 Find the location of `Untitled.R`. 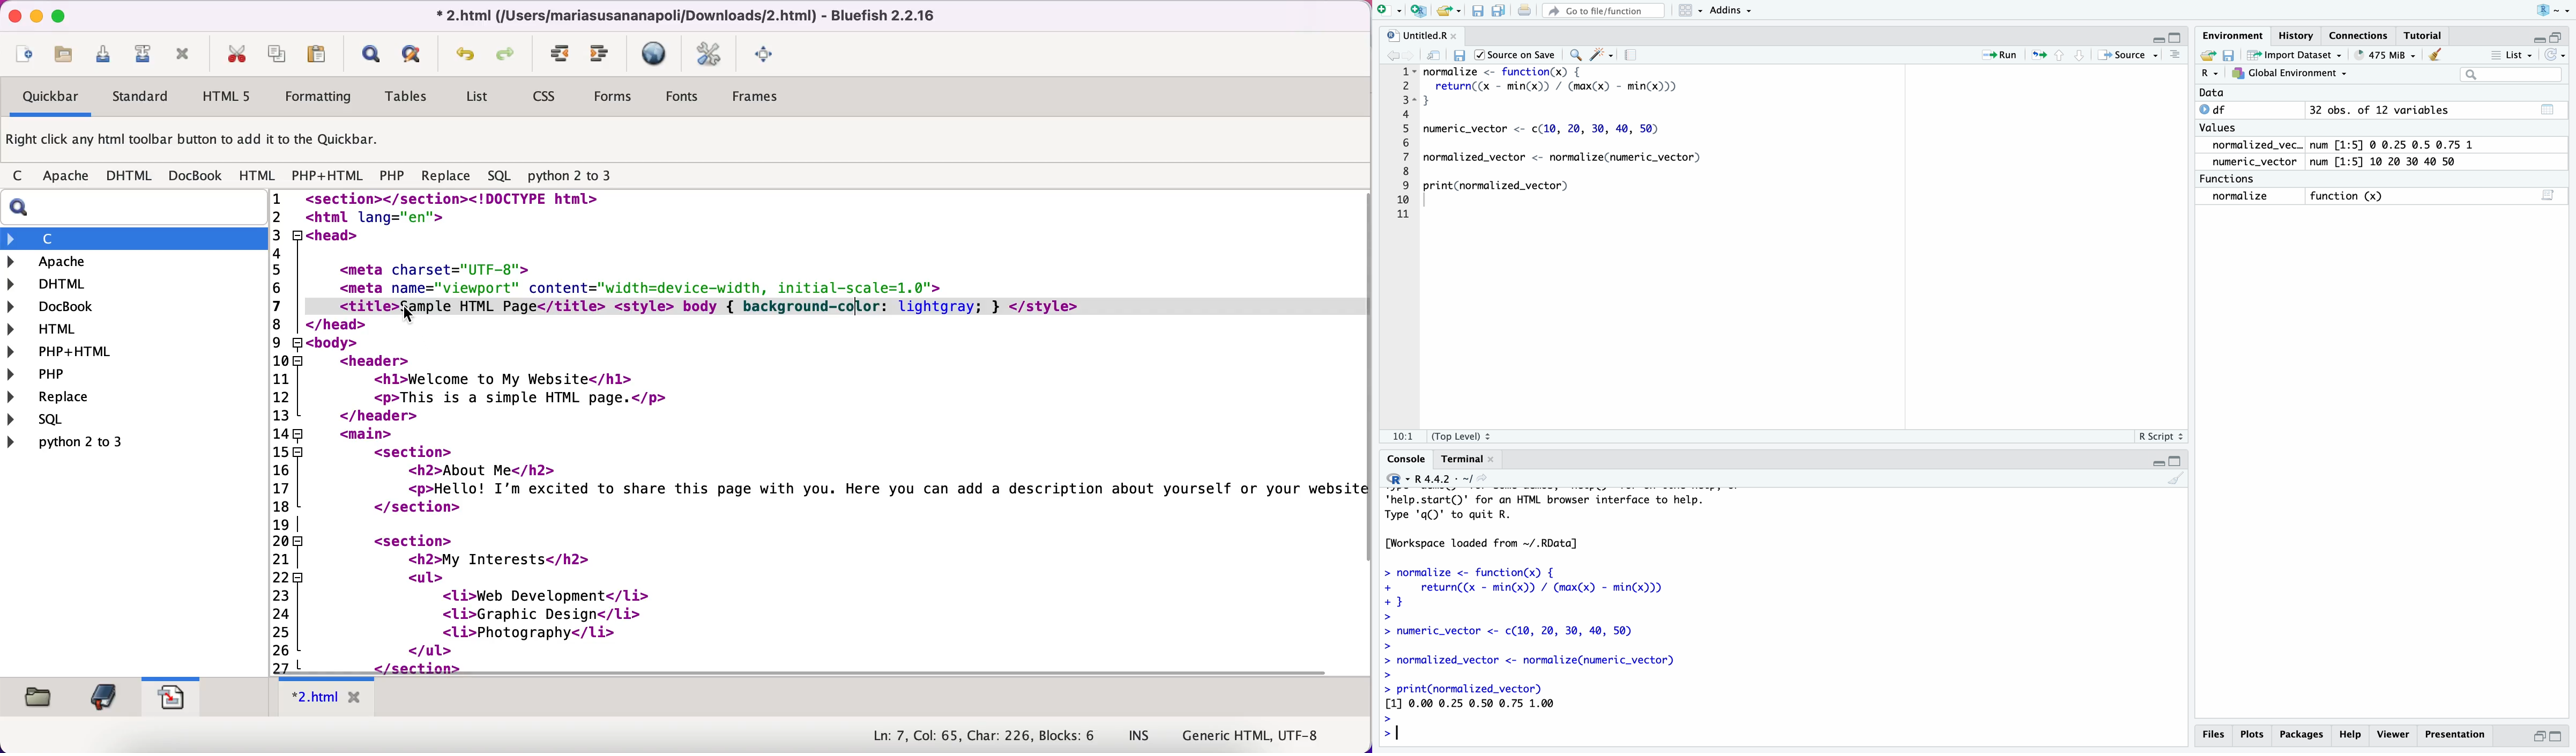

Untitled.R is located at coordinates (1422, 34).